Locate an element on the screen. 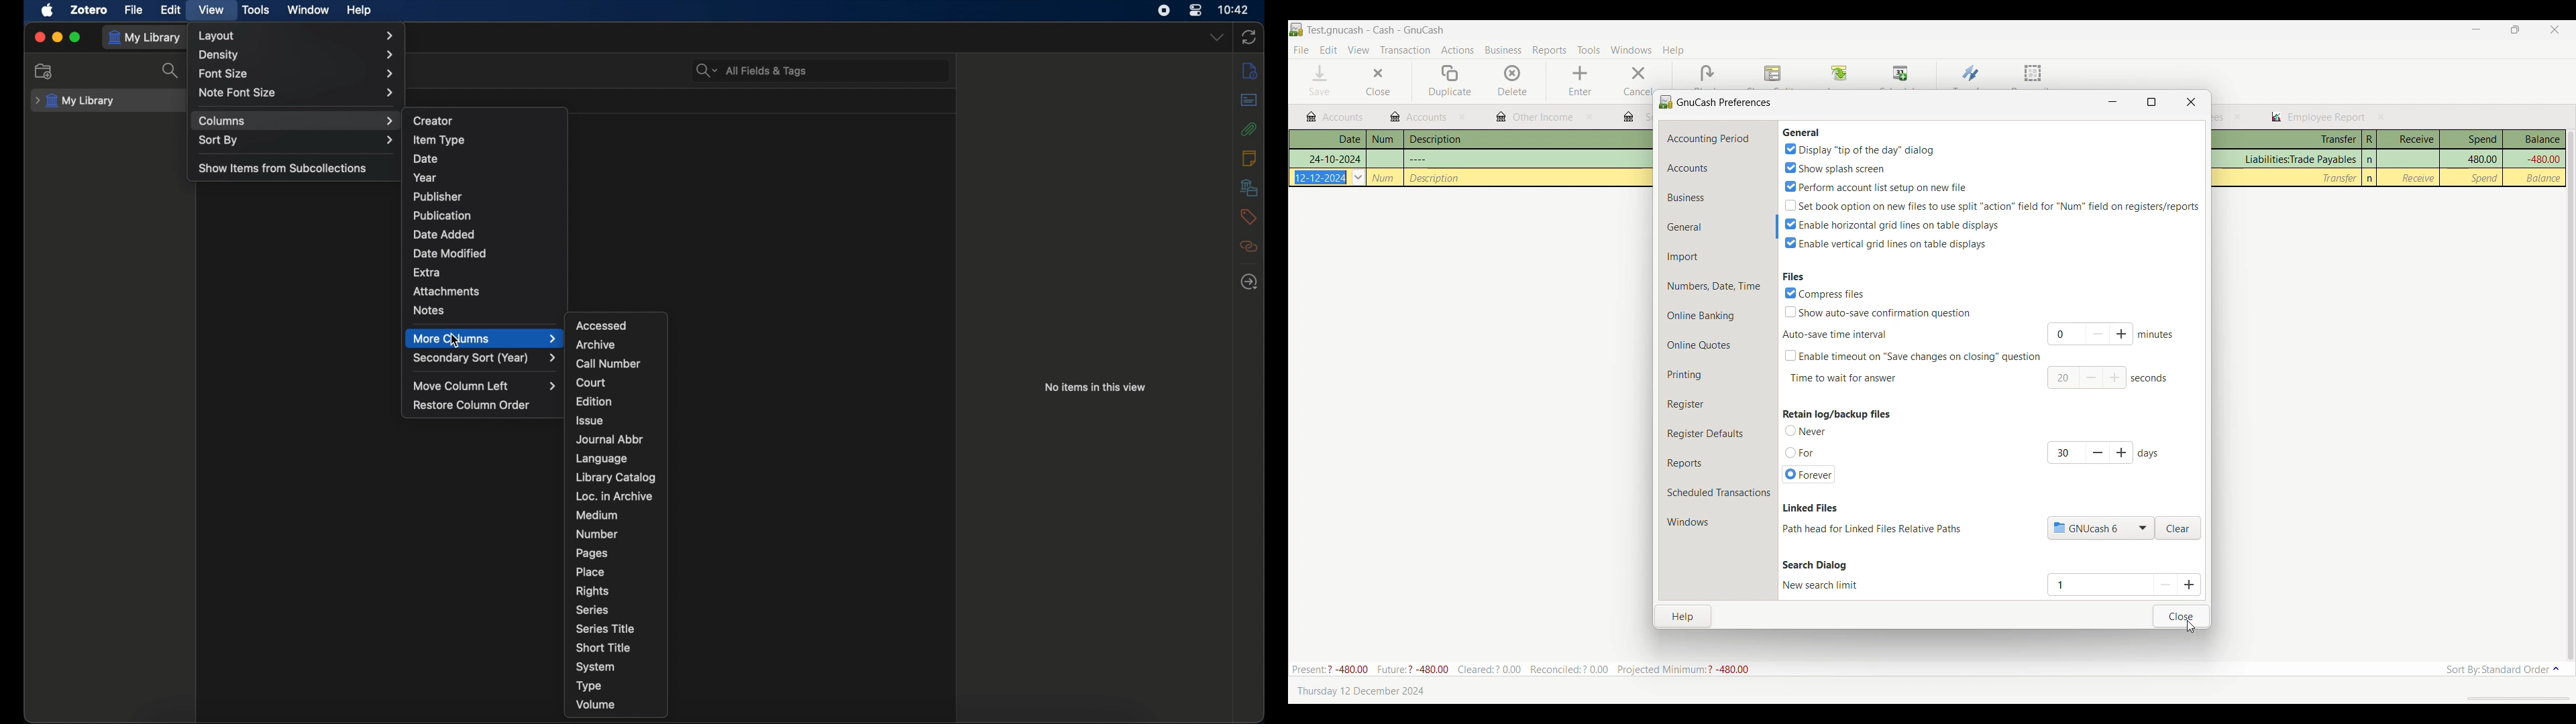 This screenshot has height=728, width=2576. date is located at coordinates (425, 159).